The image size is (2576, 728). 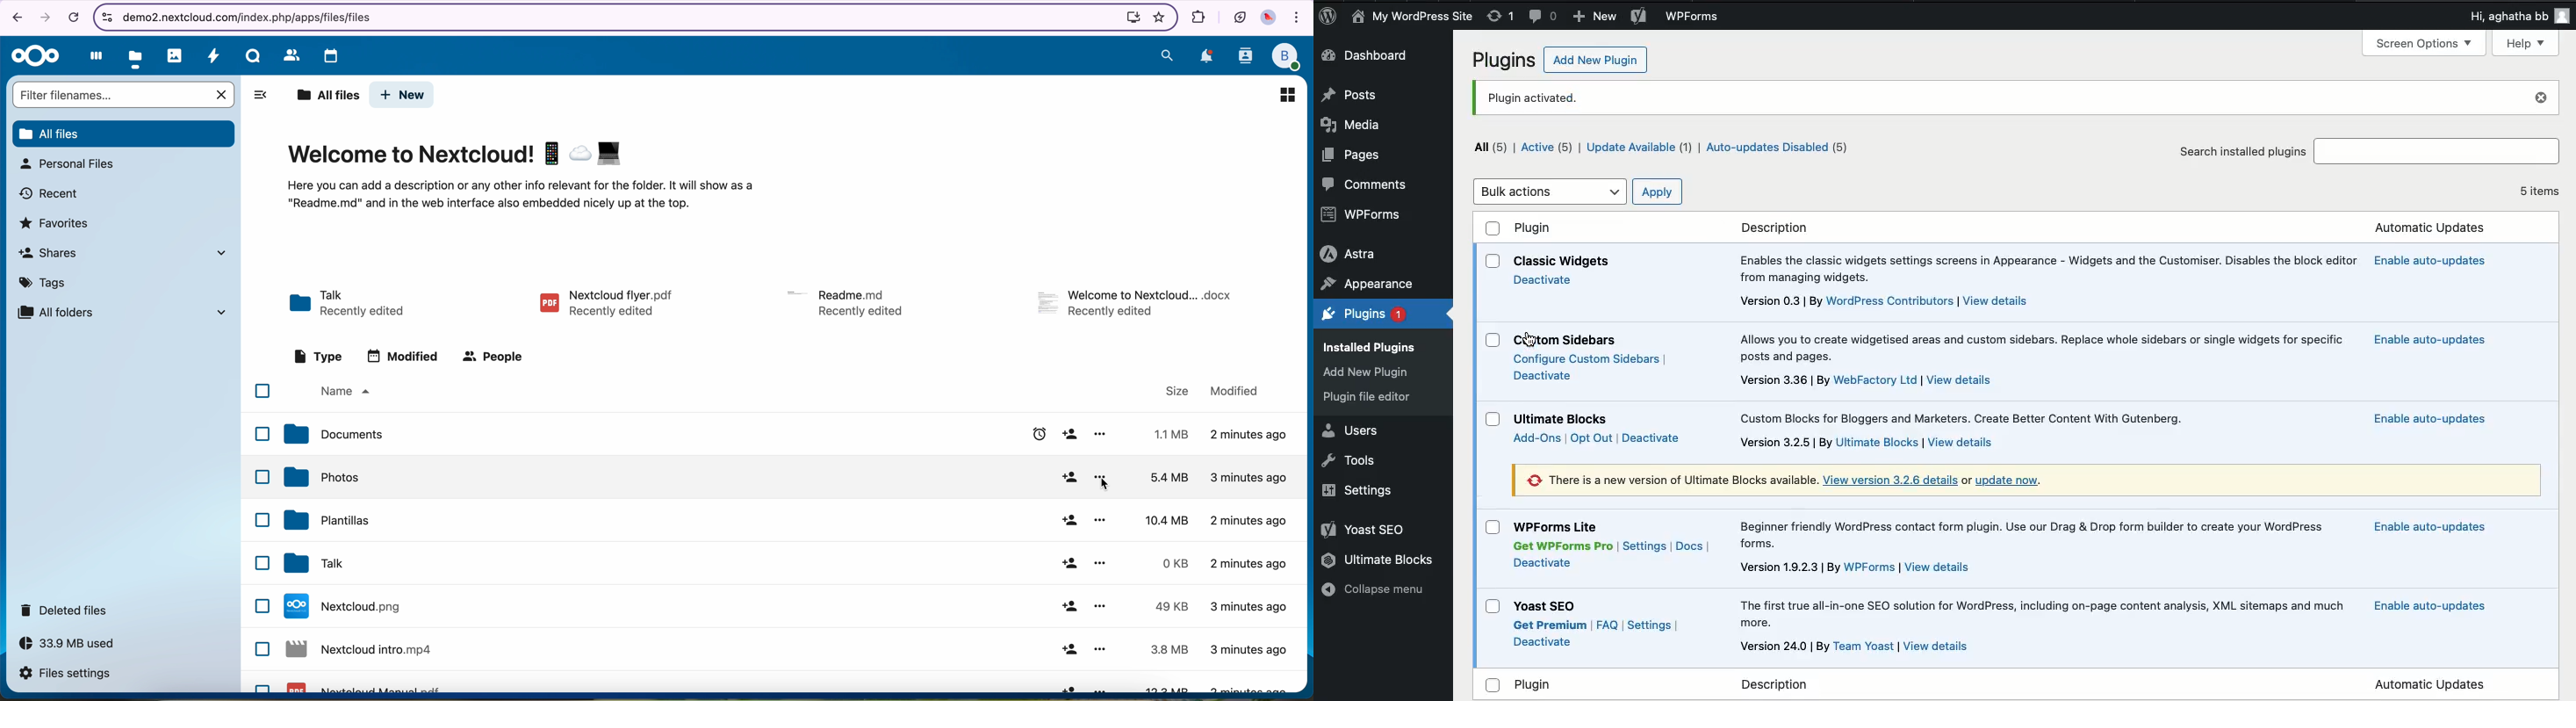 What do you see at coordinates (1067, 606) in the screenshot?
I see `share` at bounding box center [1067, 606].